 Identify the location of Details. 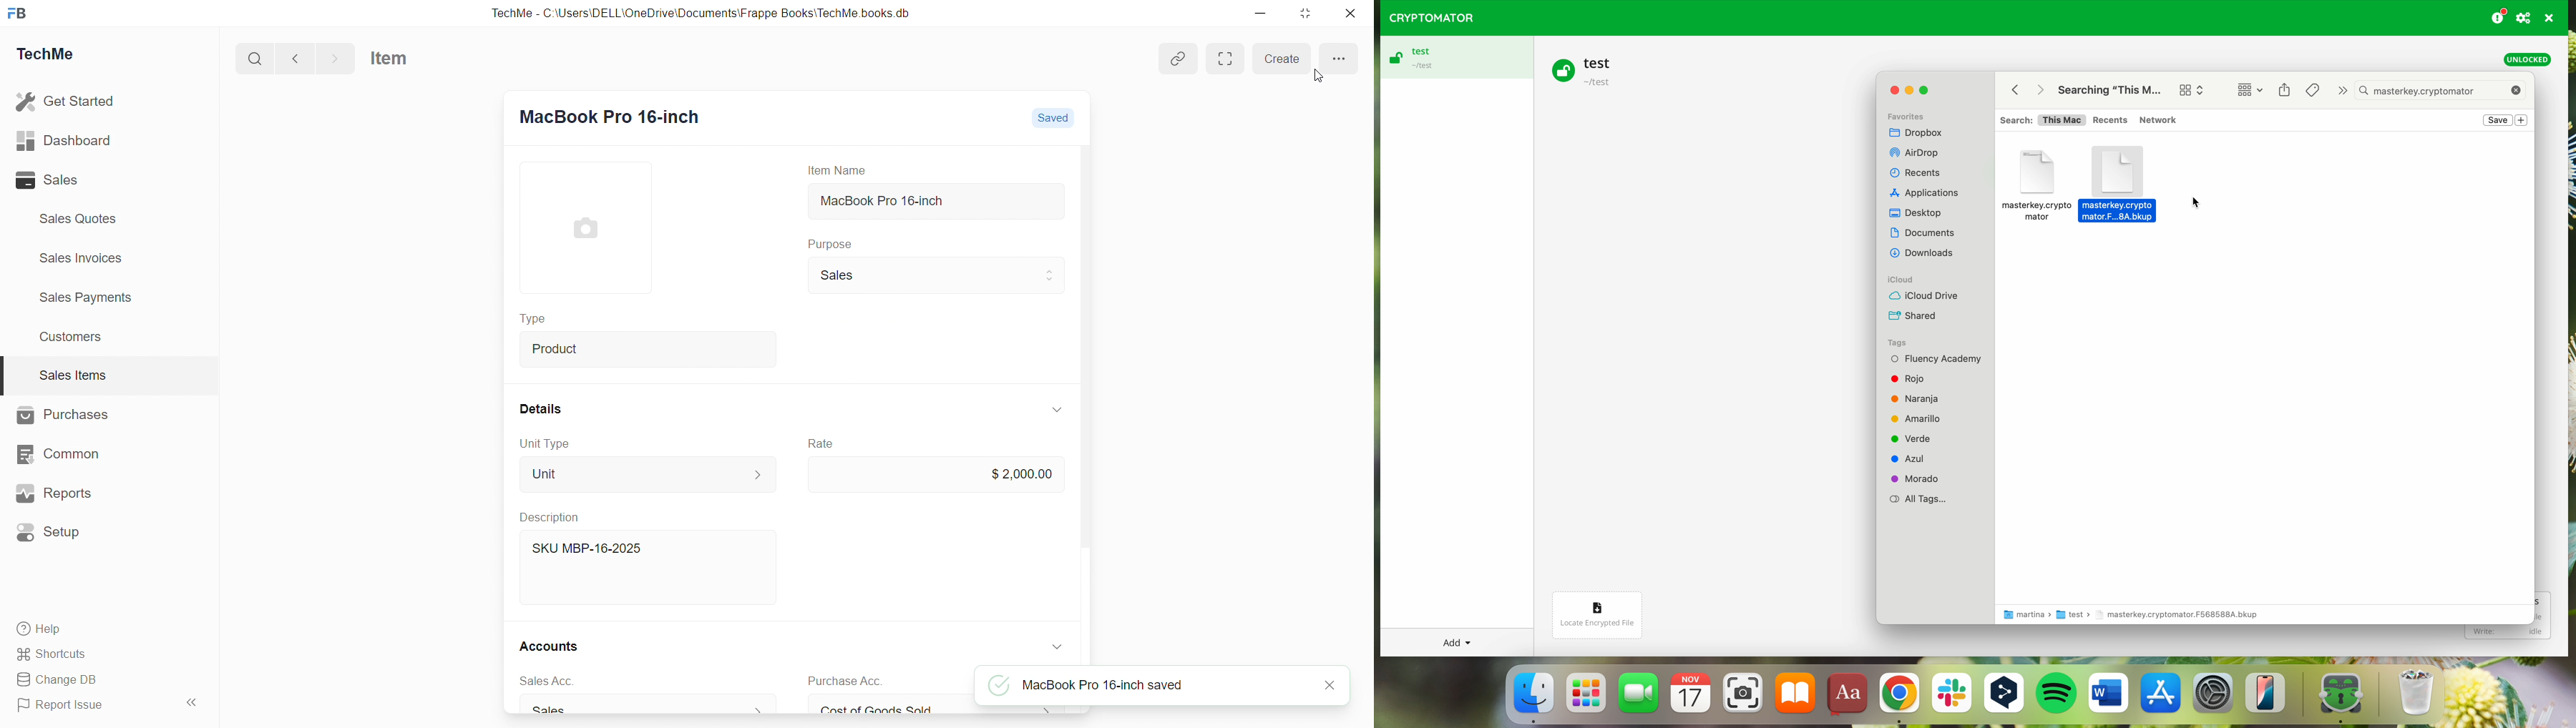
(541, 409).